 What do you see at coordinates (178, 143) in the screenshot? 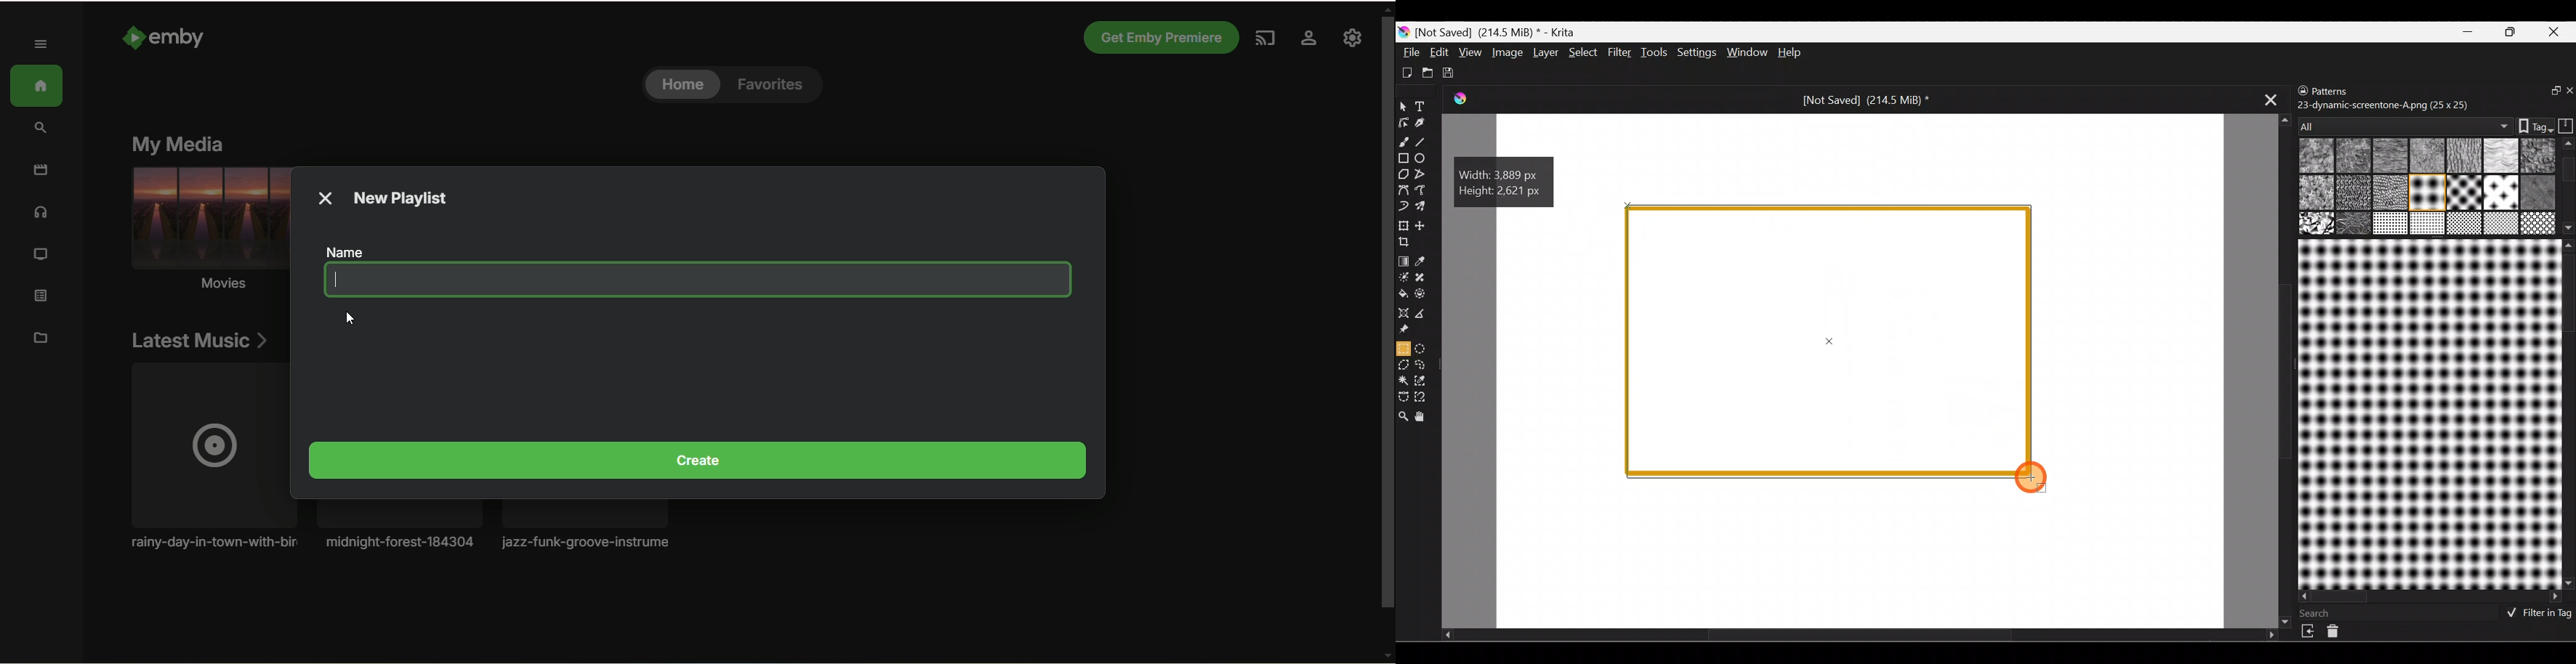
I see `my media` at bounding box center [178, 143].